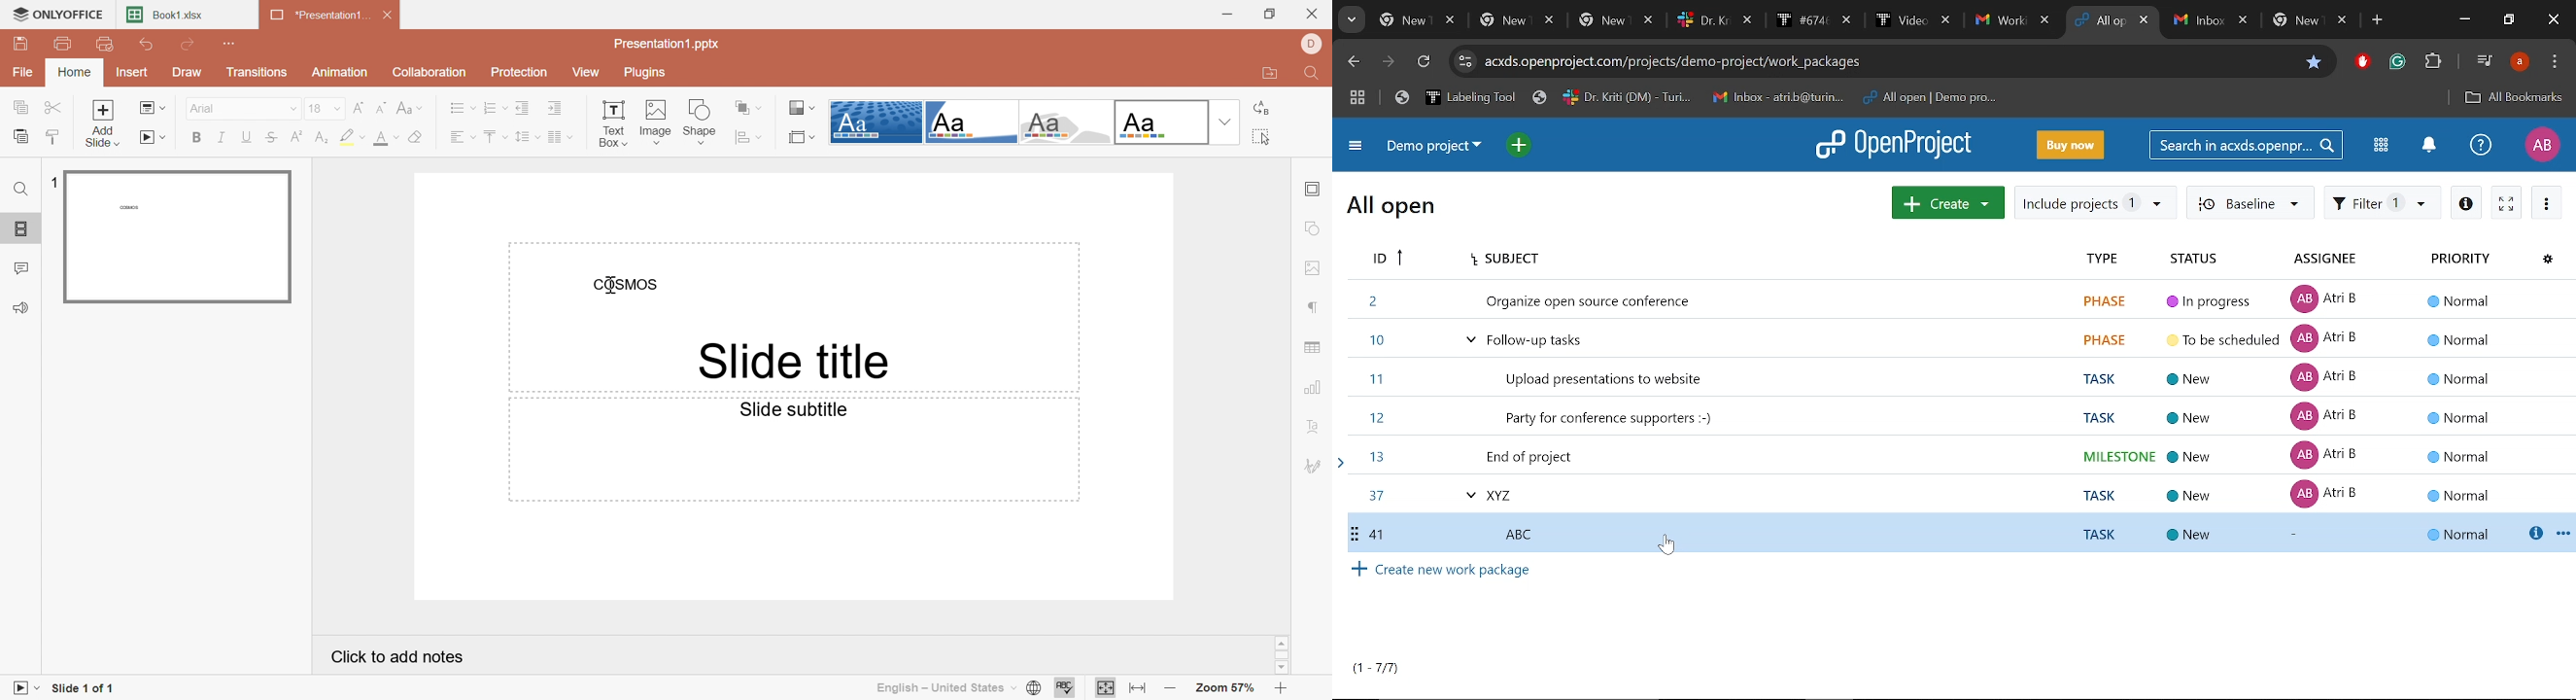 Image resolution: width=2576 pixels, height=700 pixels. Describe the element at coordinates (1389, 62) in the screenshot. I see `Next page` at that location.